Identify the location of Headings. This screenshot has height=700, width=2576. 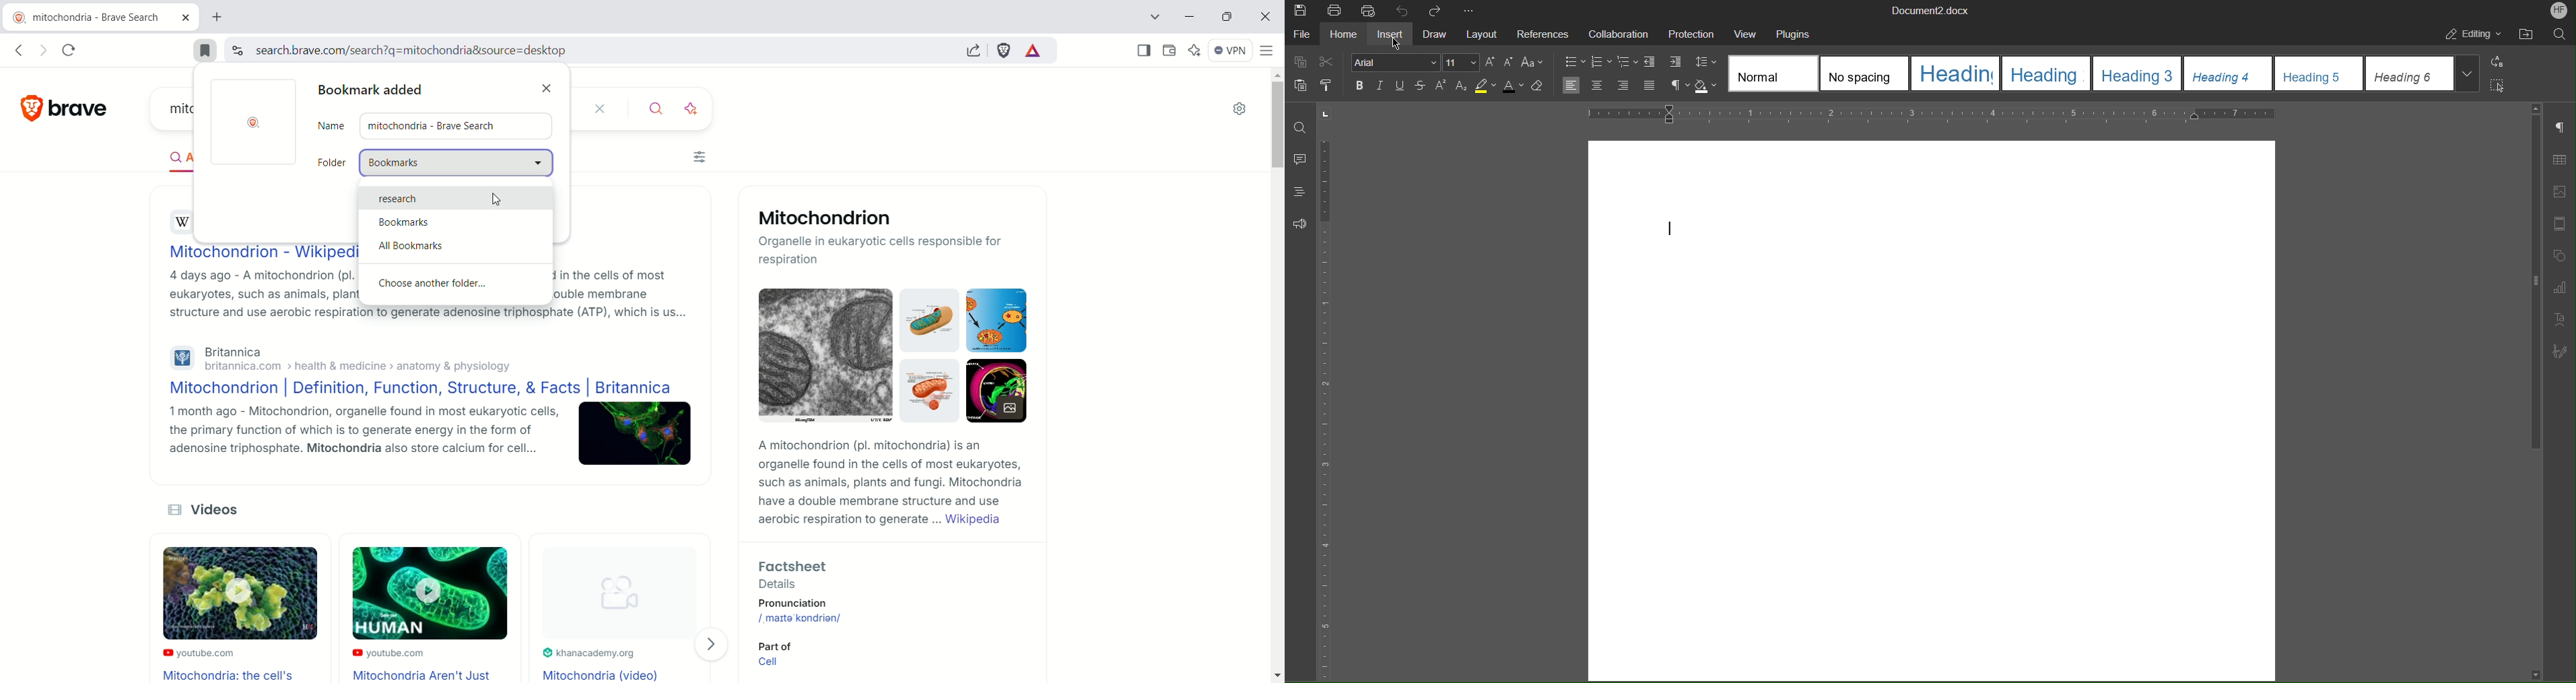
(1298, 191).